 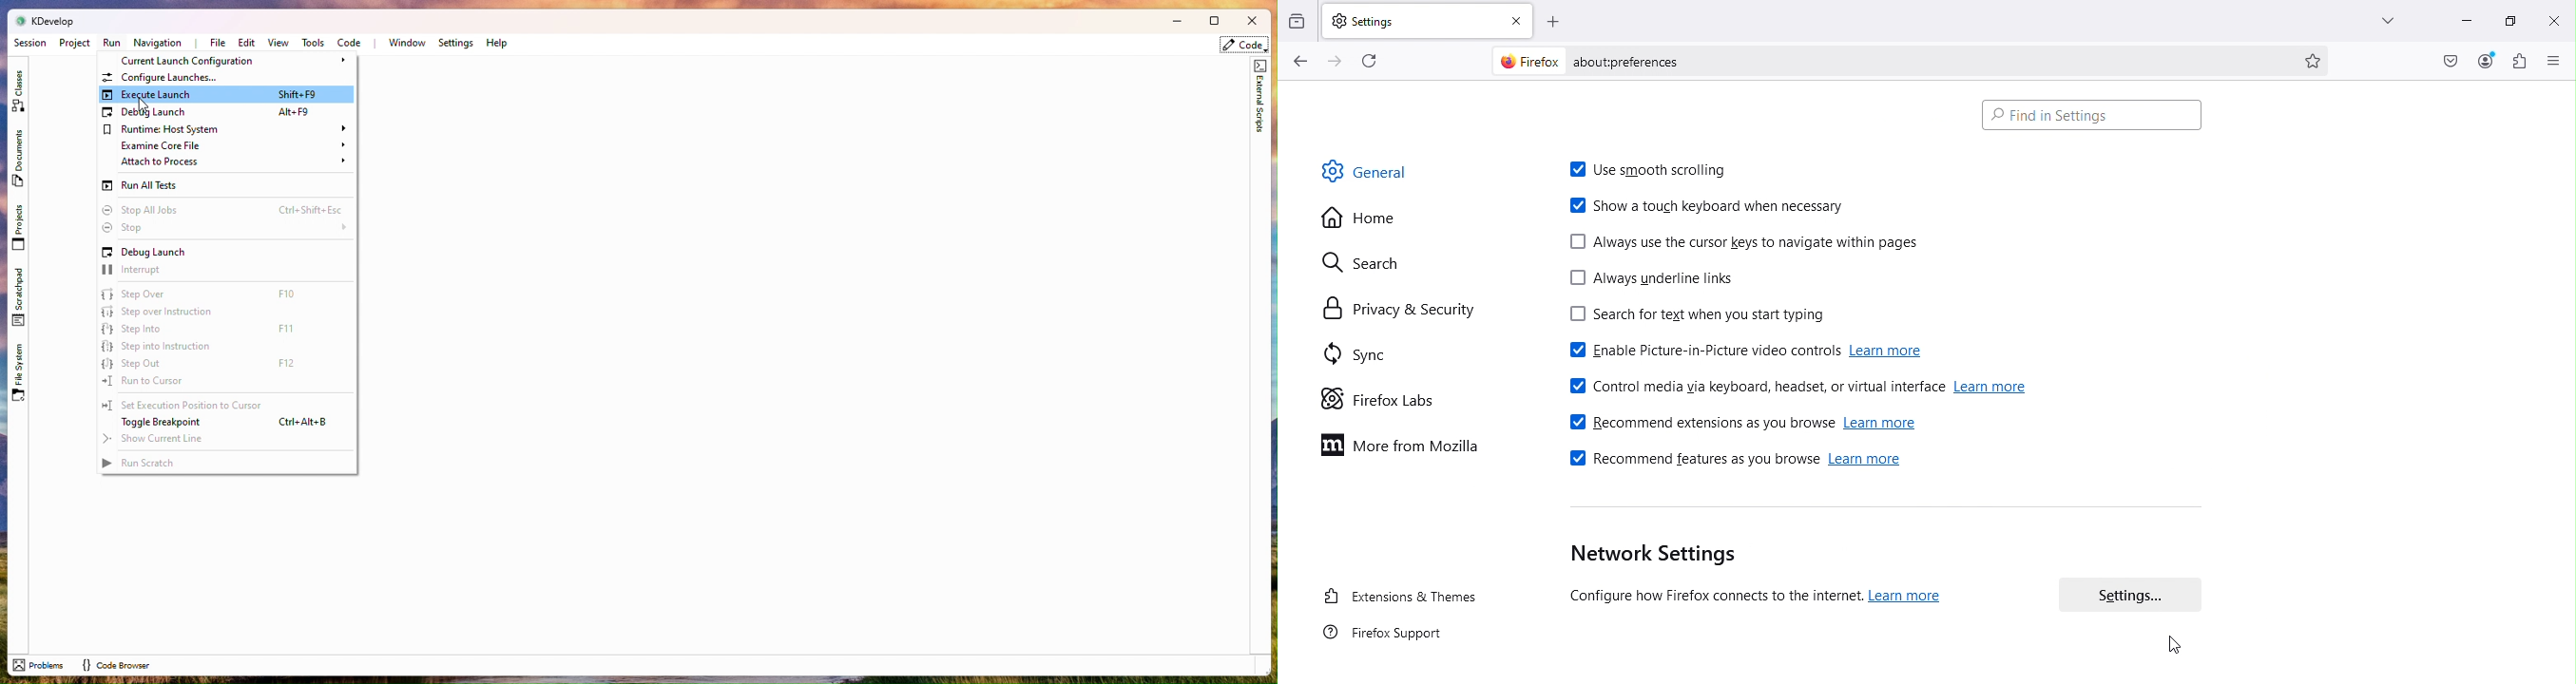 I want to click on problems, so click(x=39, y=665).